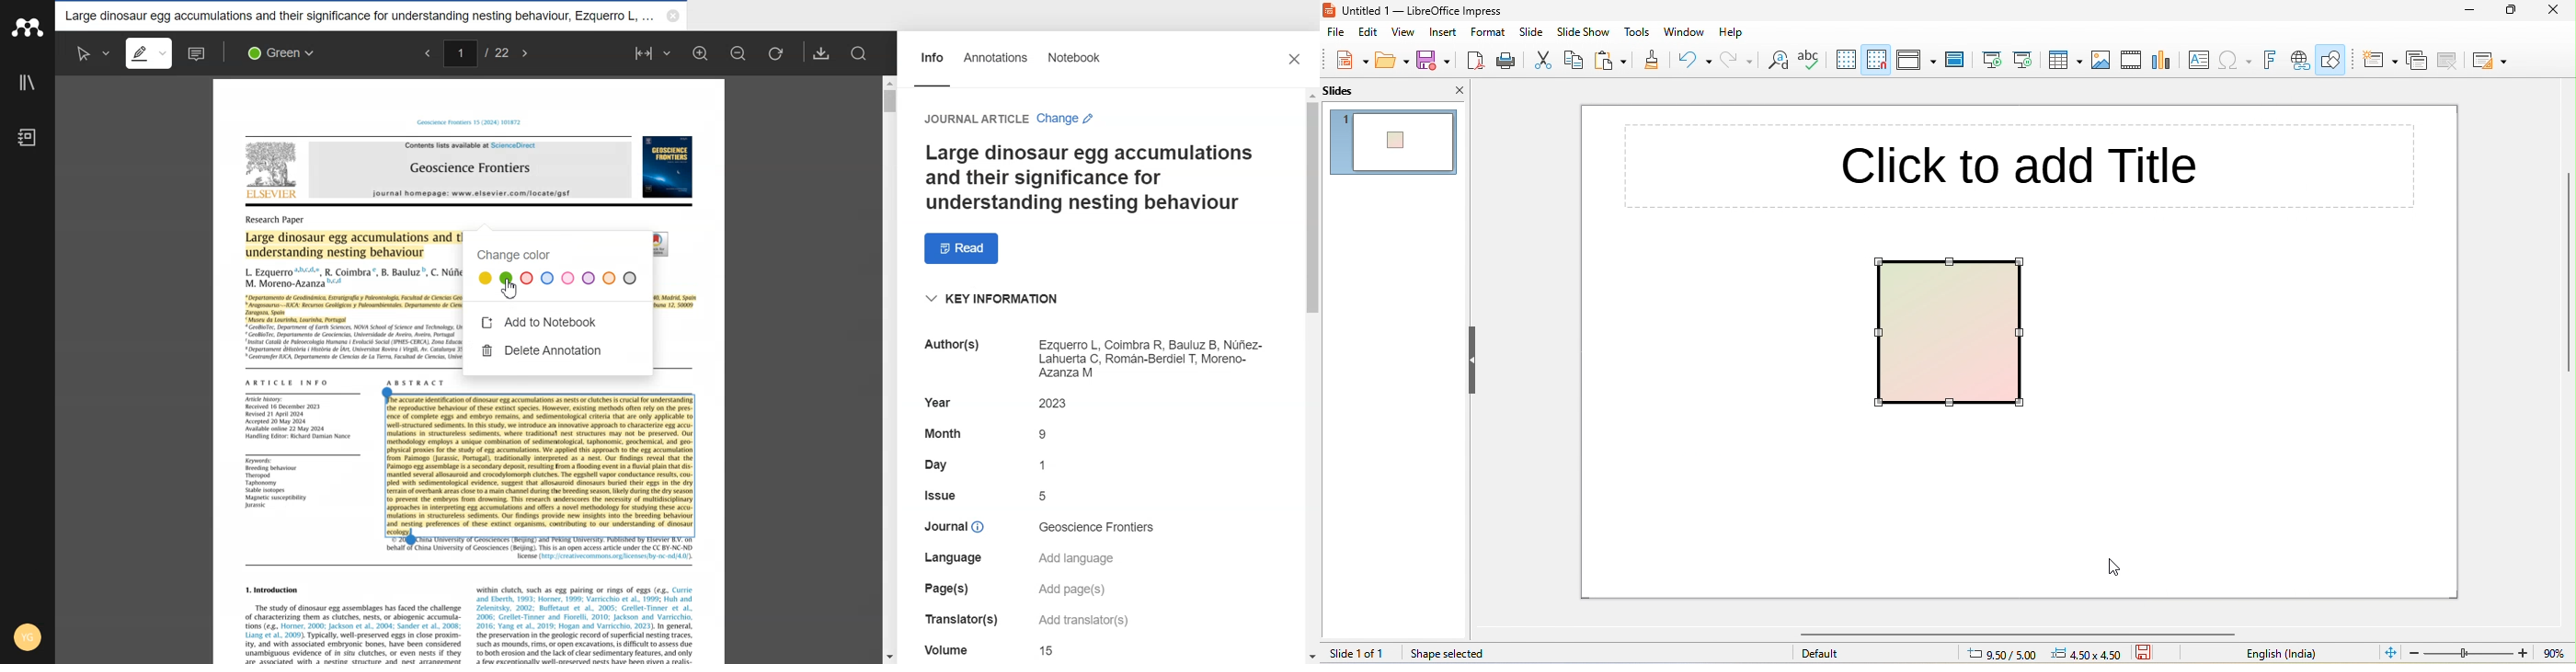  I want to click on Filetext, so click(948, 648).